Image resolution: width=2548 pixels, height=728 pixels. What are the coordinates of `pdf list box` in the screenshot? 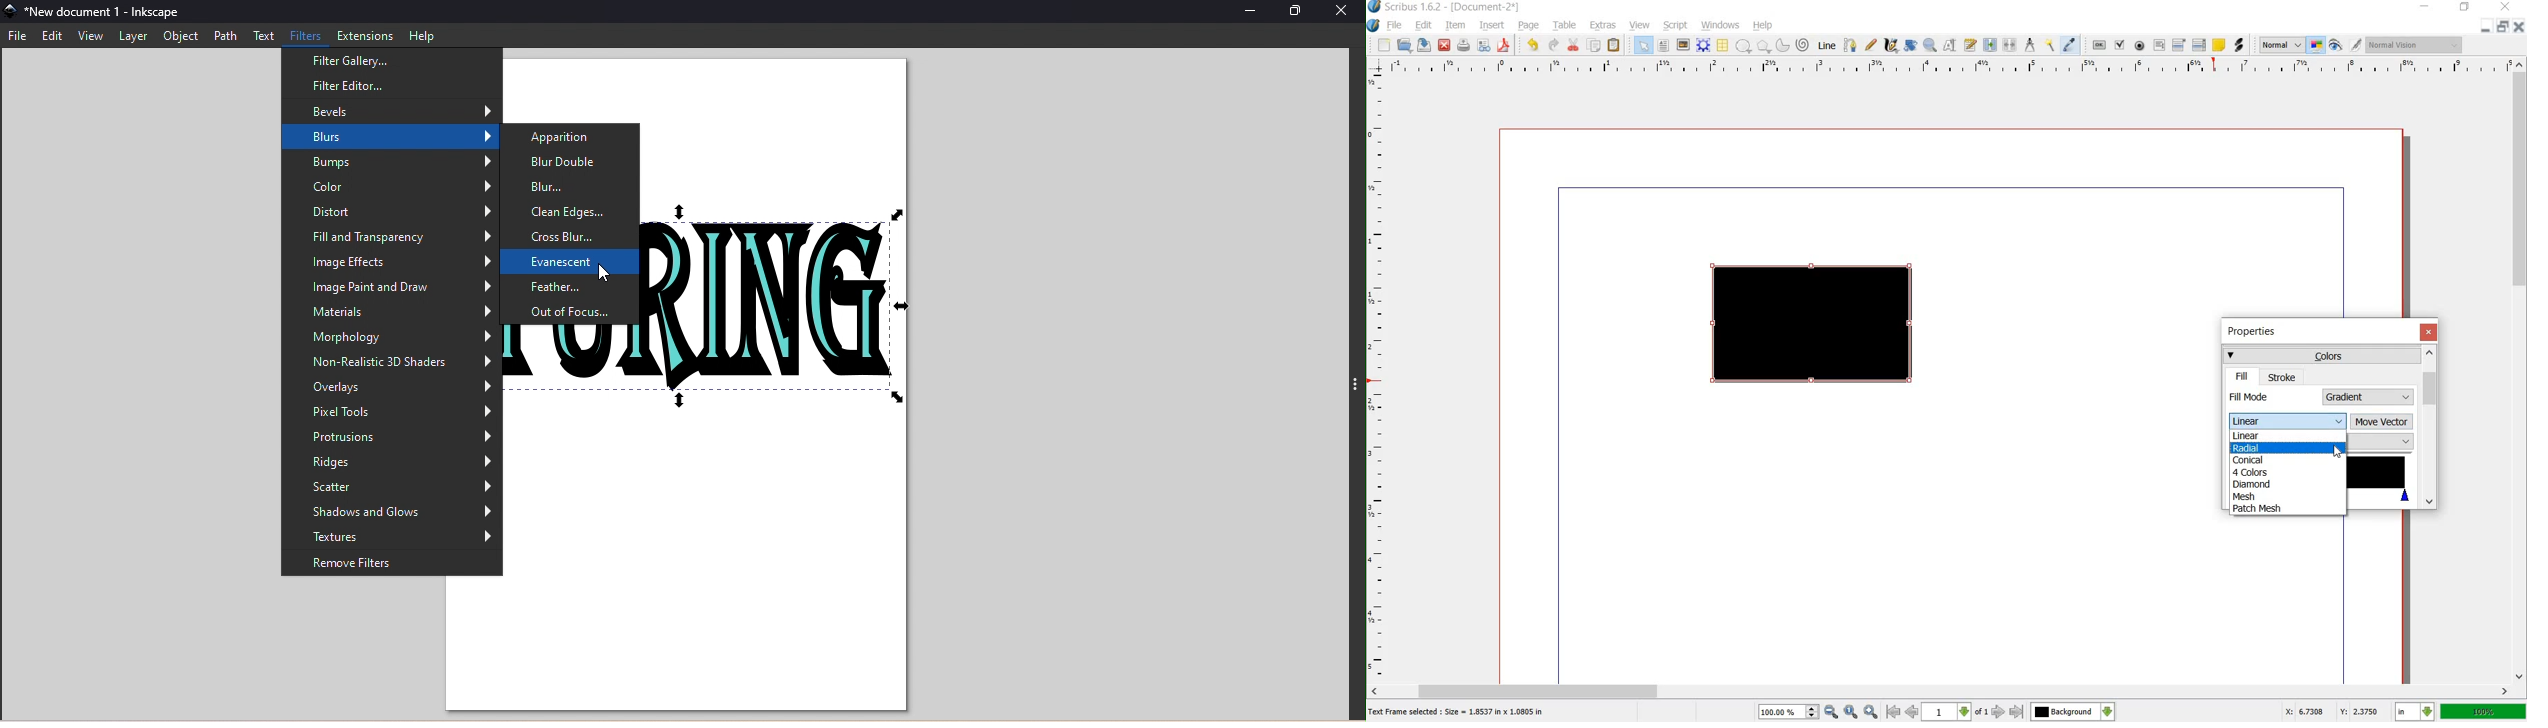 It's located at (2199, 44).